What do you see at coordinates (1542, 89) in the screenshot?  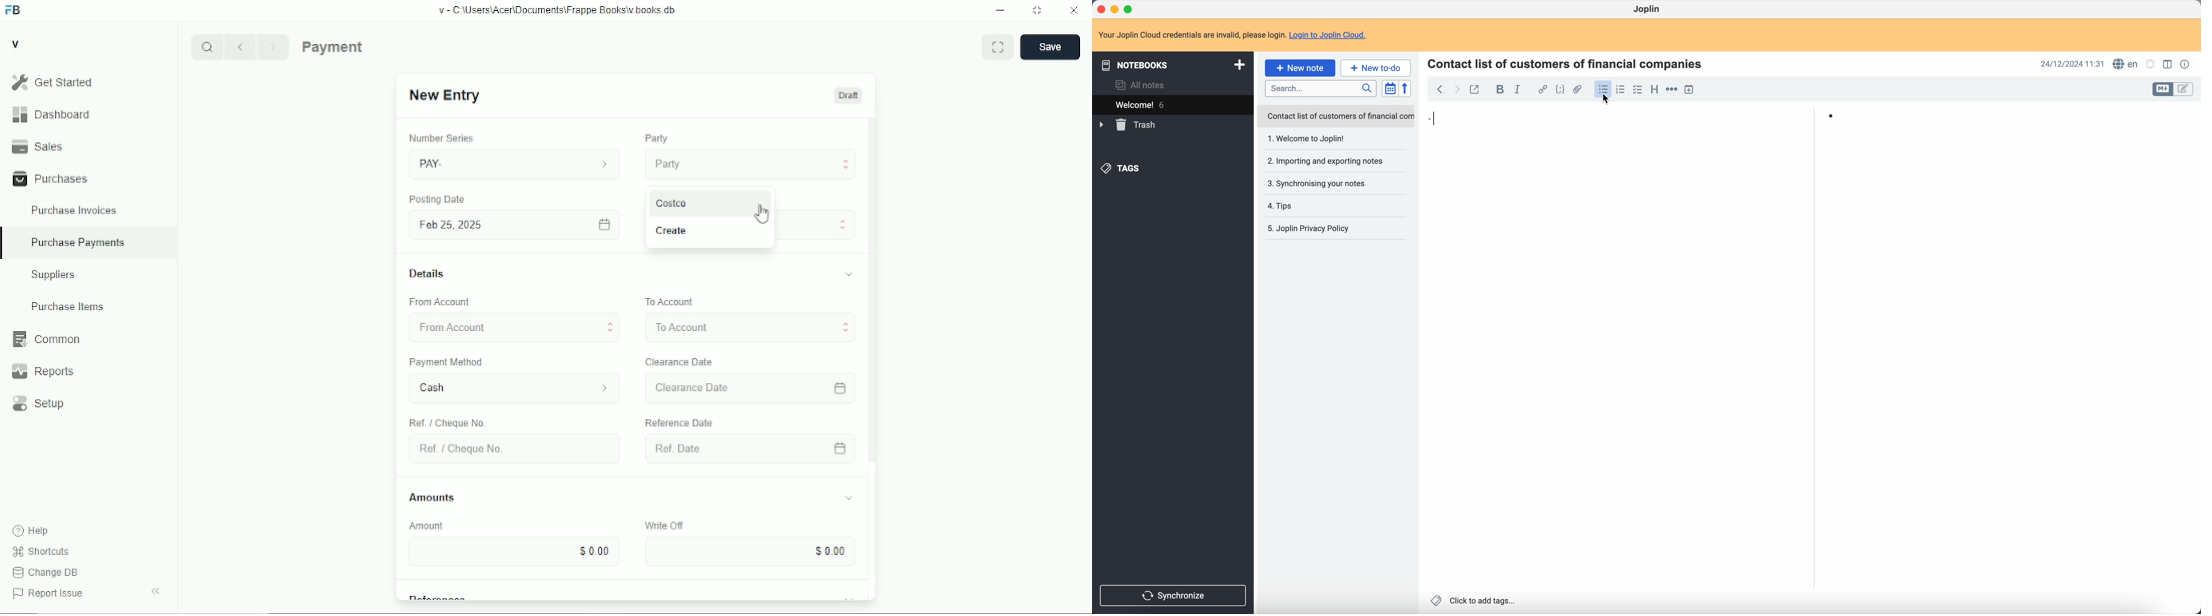 I see `hyperlink` at bounding box center [1542, 89].